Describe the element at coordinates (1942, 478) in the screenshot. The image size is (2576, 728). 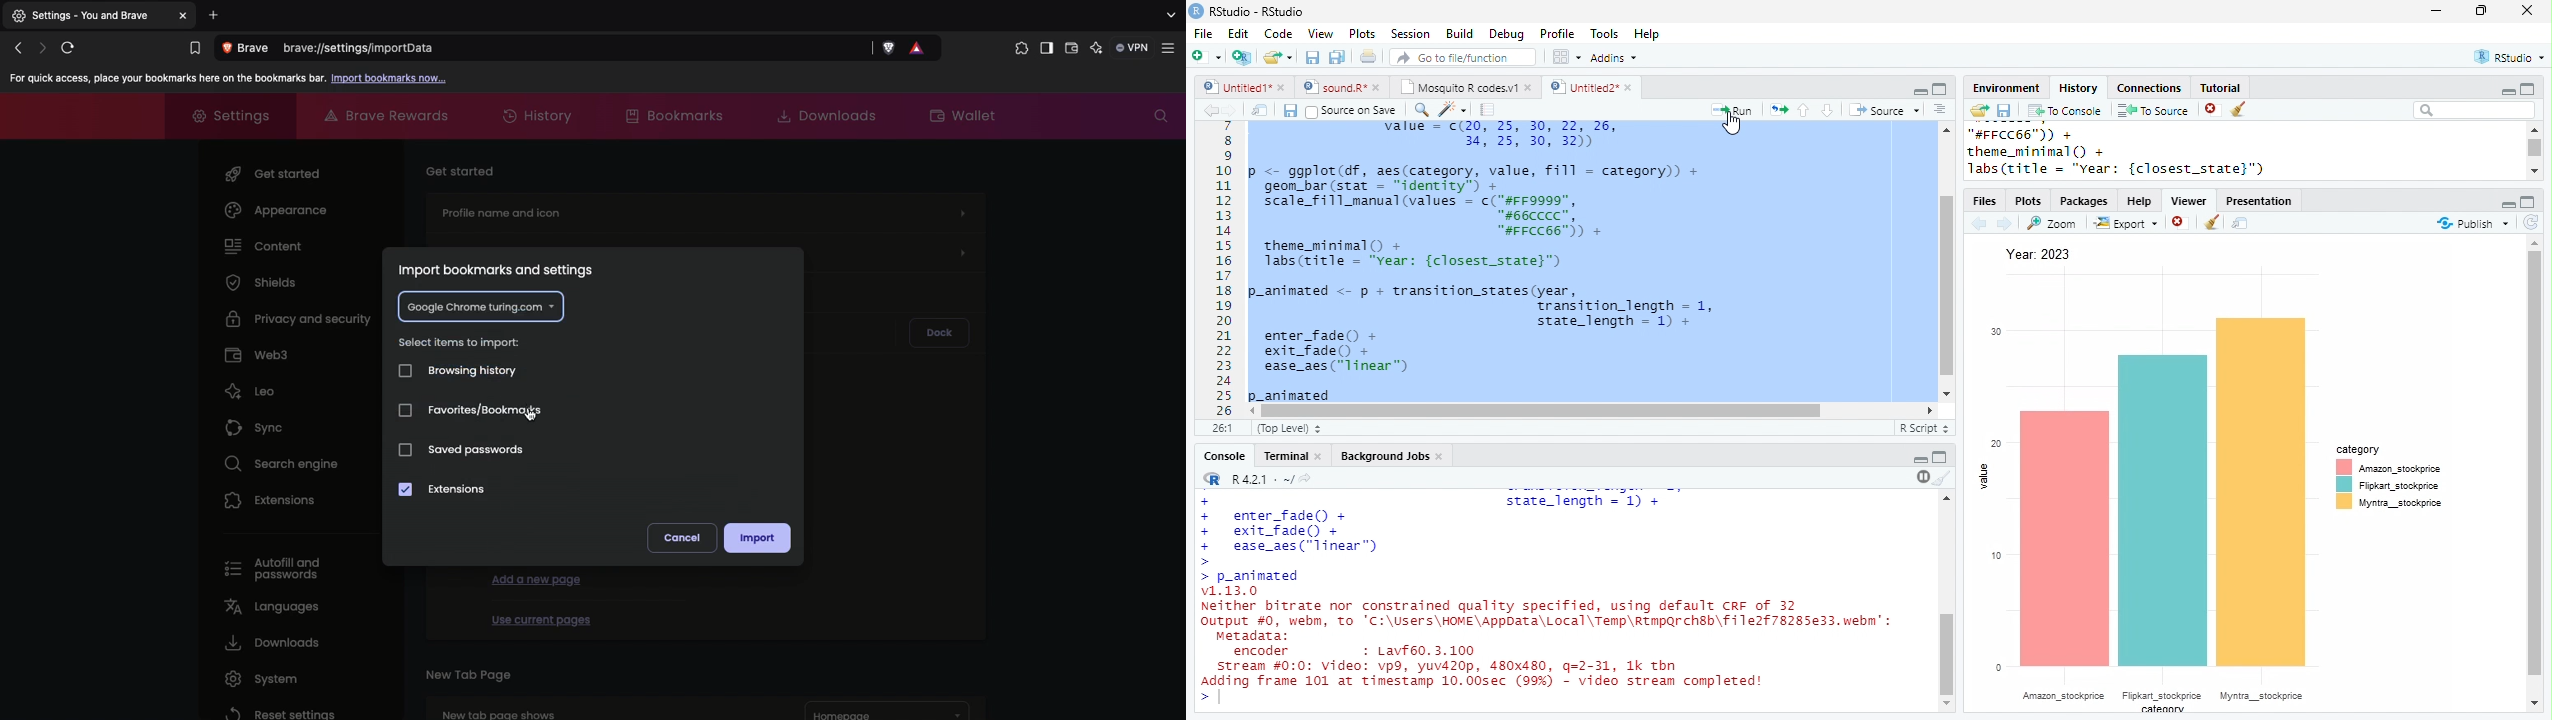
I see `clear` at that location.